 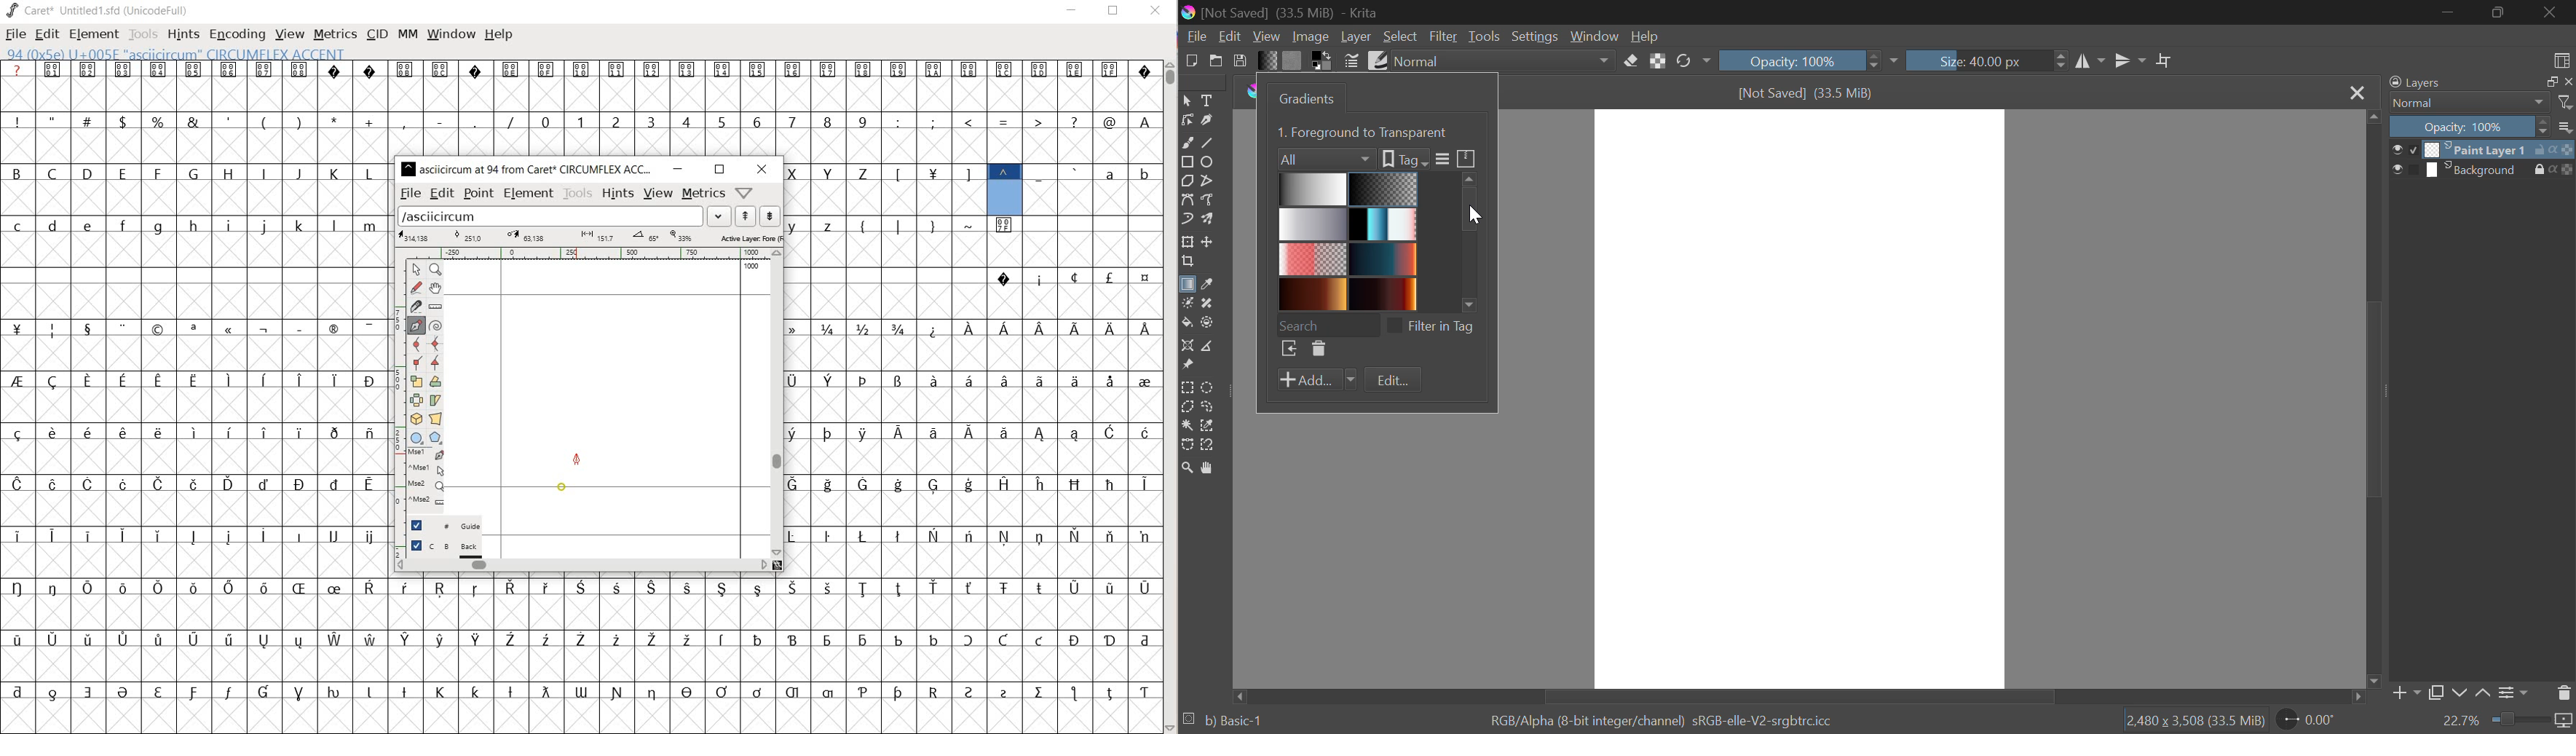 What do you see at coordinates (1206, 467) in the screenshot?
I see `Pan` at bounding box center [1206, 467].